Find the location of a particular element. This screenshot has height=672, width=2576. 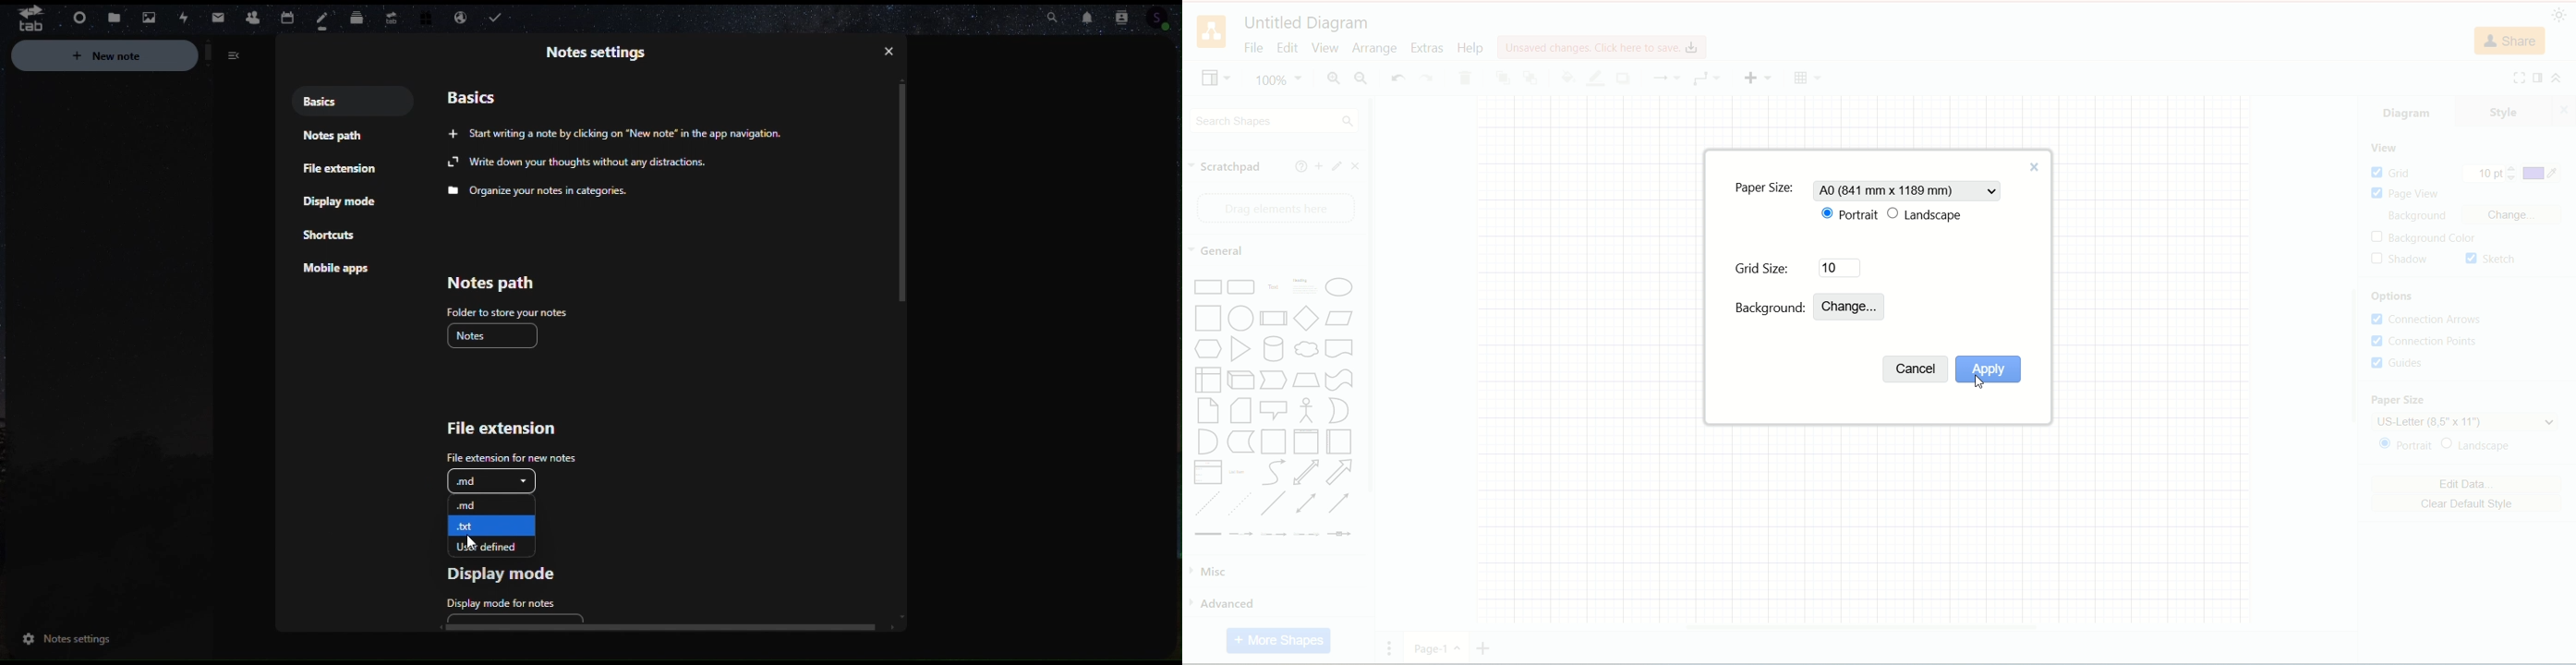

diagram is located at coordinates (2409, 110).